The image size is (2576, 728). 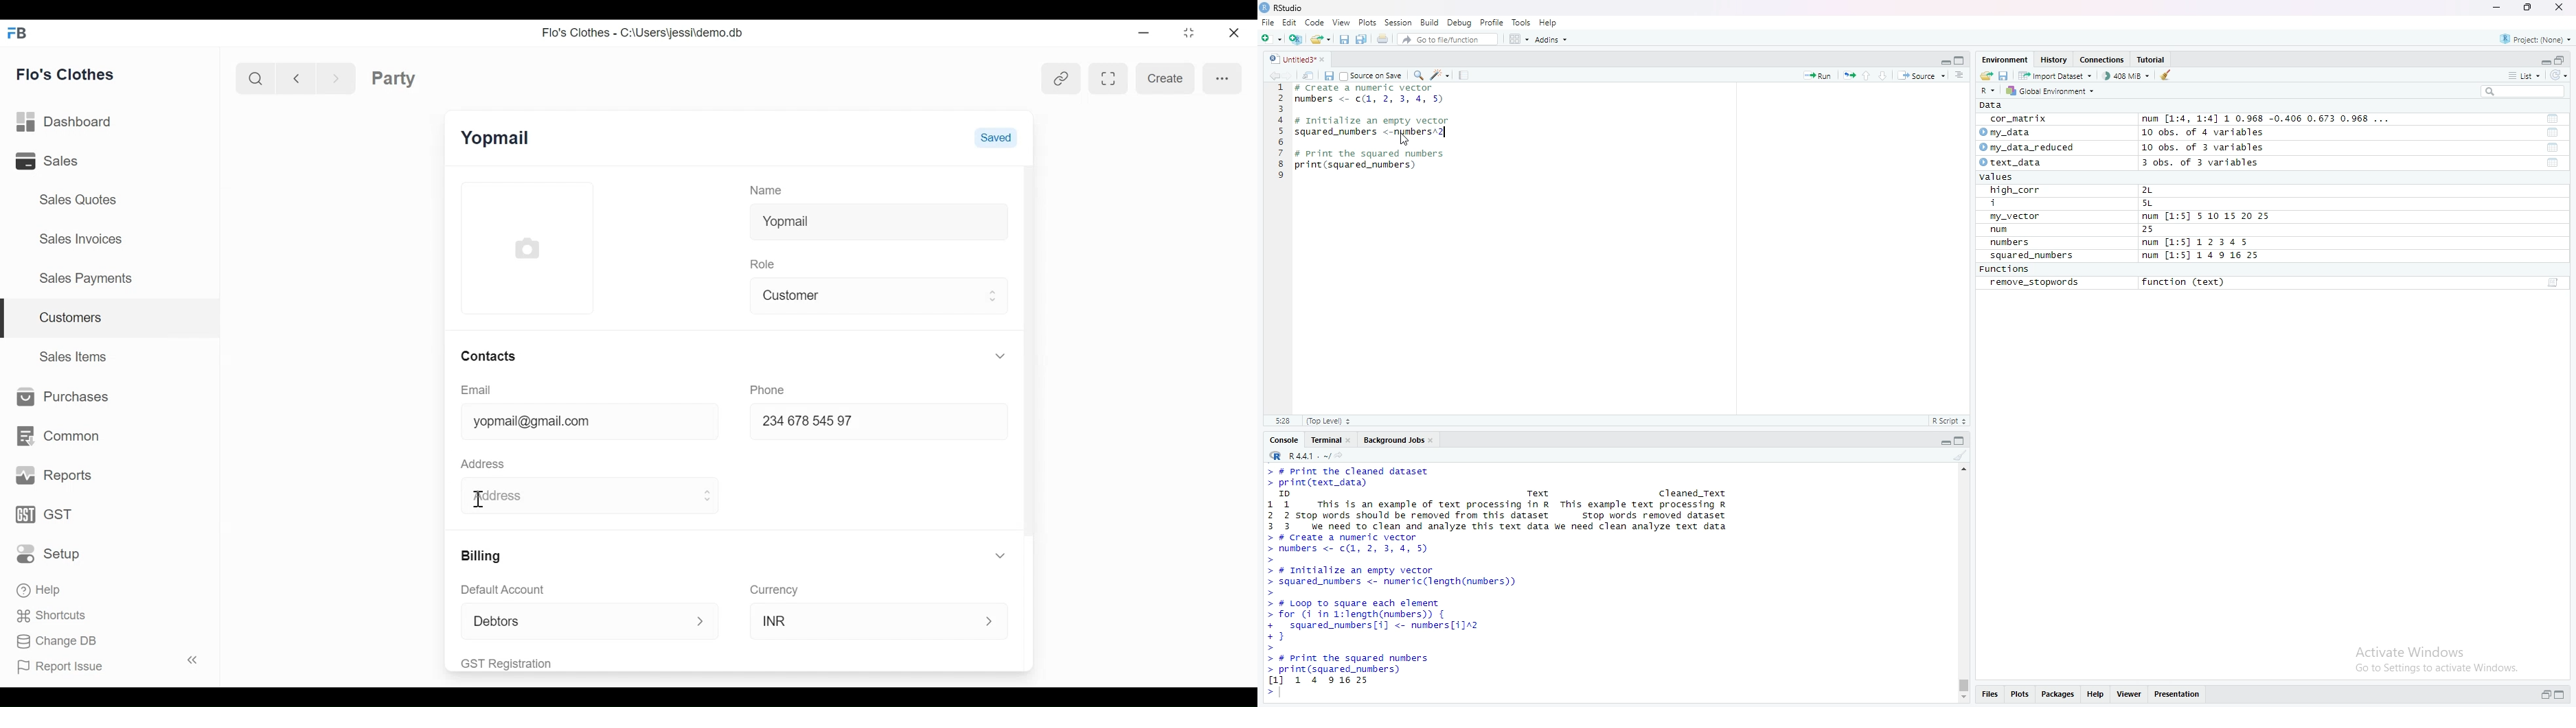 I want to click on Expand, so click(x=1000, y=355).